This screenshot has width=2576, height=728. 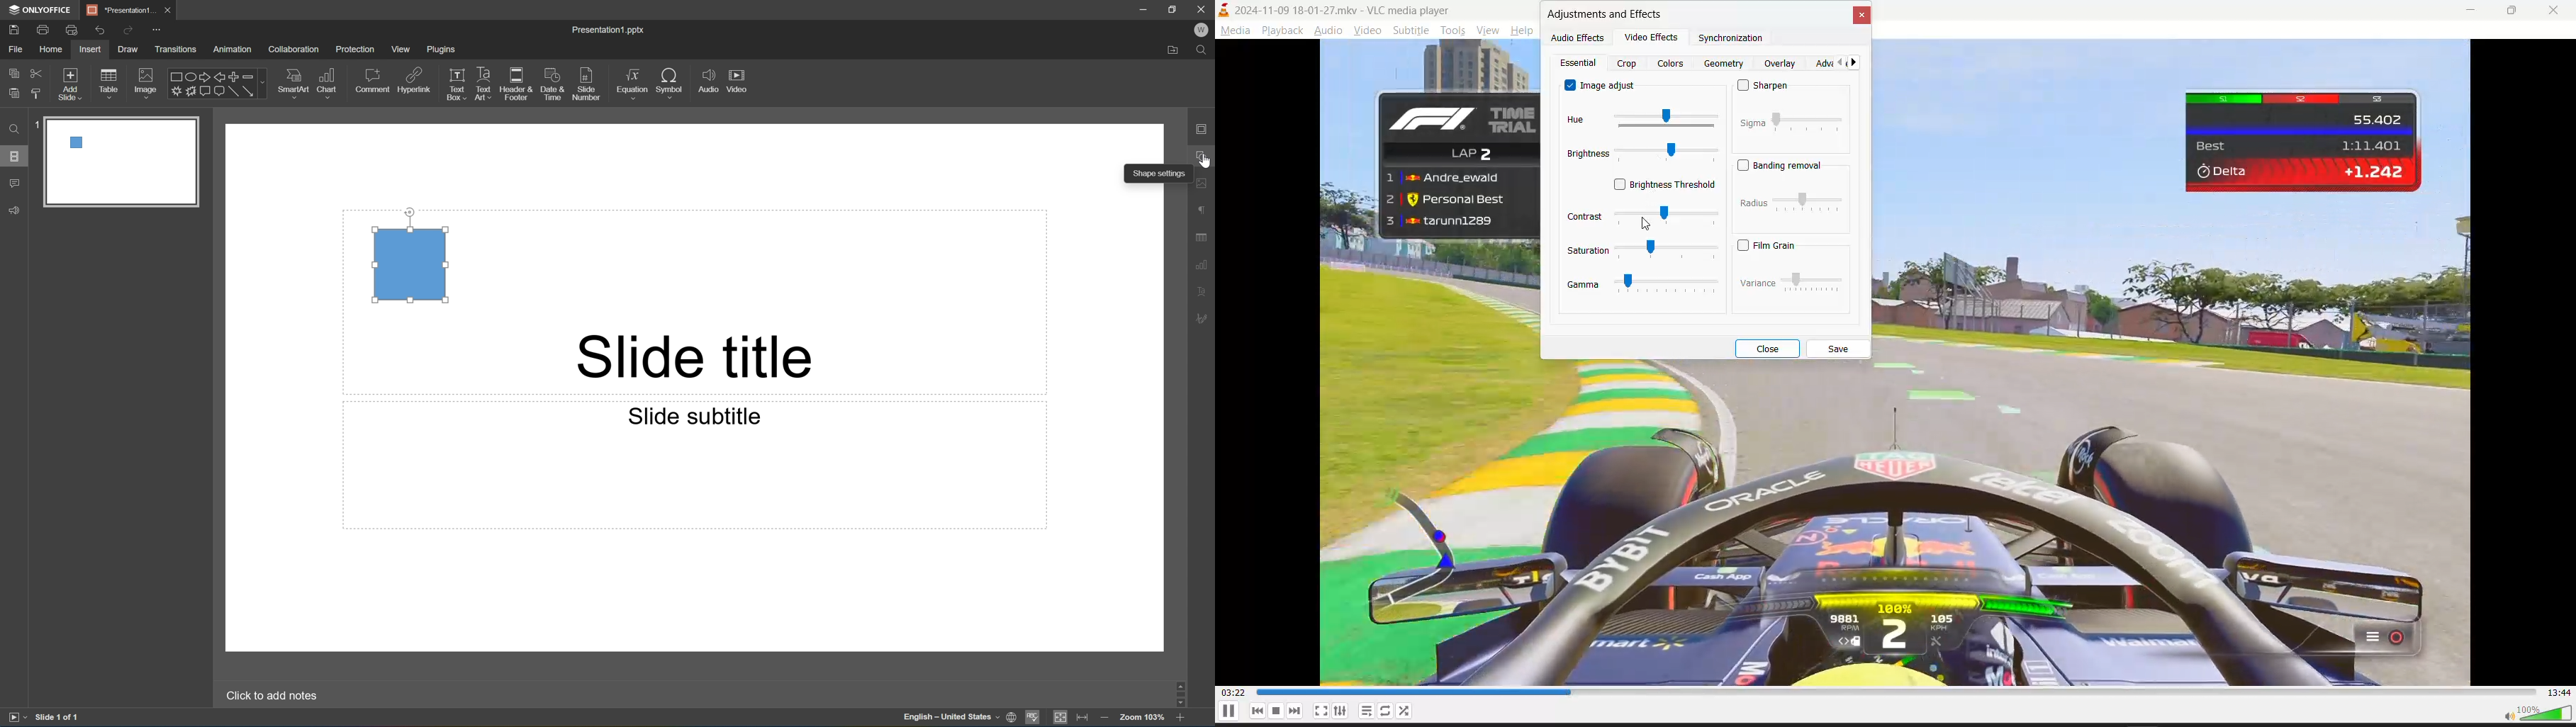 I want to click on , so click(x=1754, y=203).